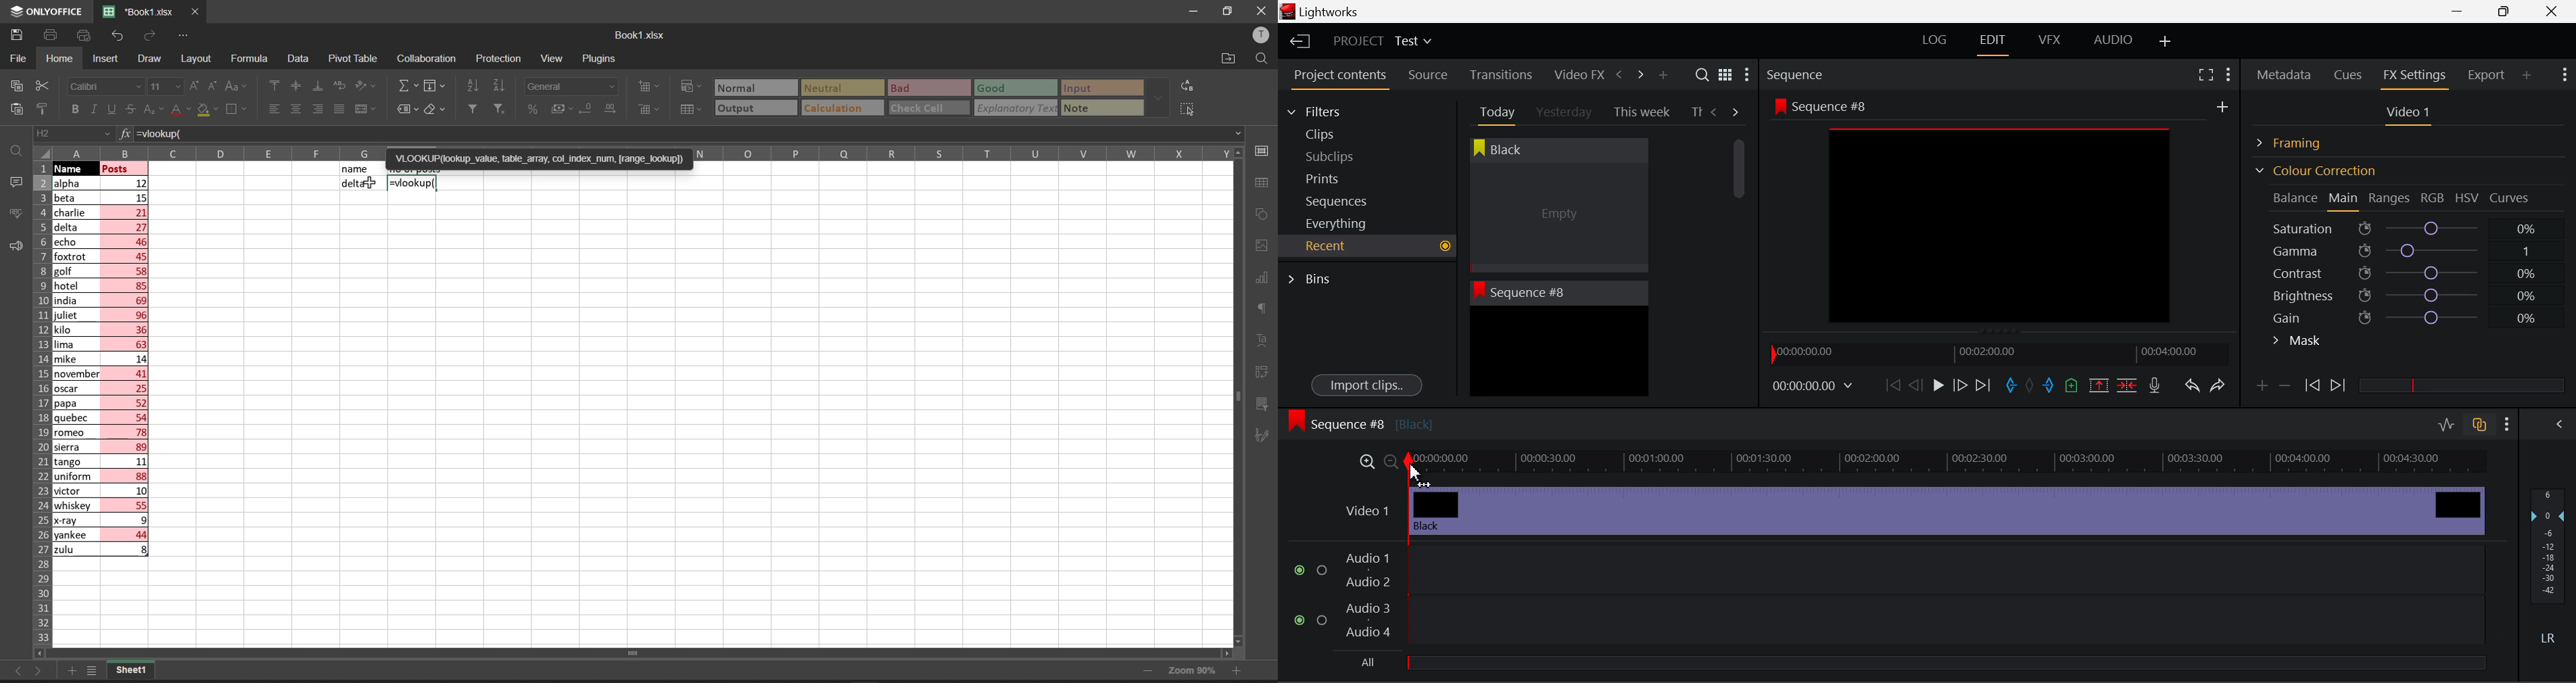  What do you see at coordinates (1157, 95) in the screenshot?
I see `data font additional options` at bounding box center [1157, 95].